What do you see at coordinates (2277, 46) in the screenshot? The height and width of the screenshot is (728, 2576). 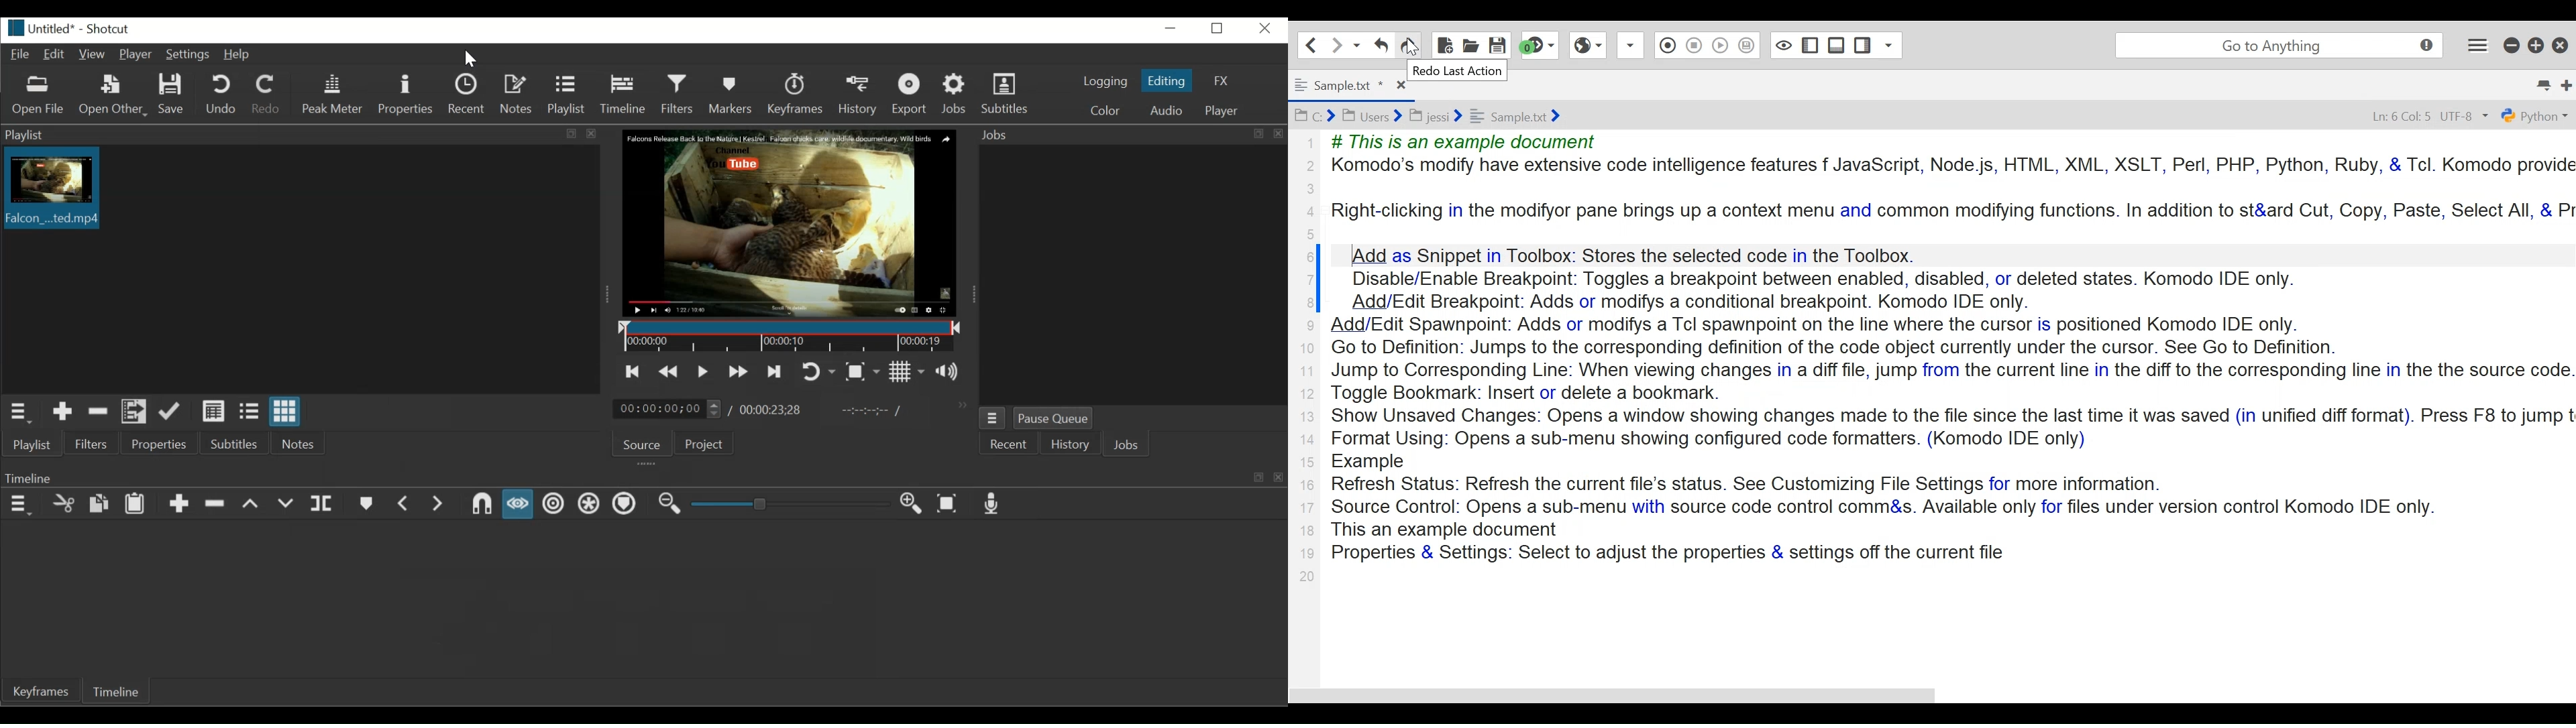 I see `Search` at bounding box center [2277, 46].